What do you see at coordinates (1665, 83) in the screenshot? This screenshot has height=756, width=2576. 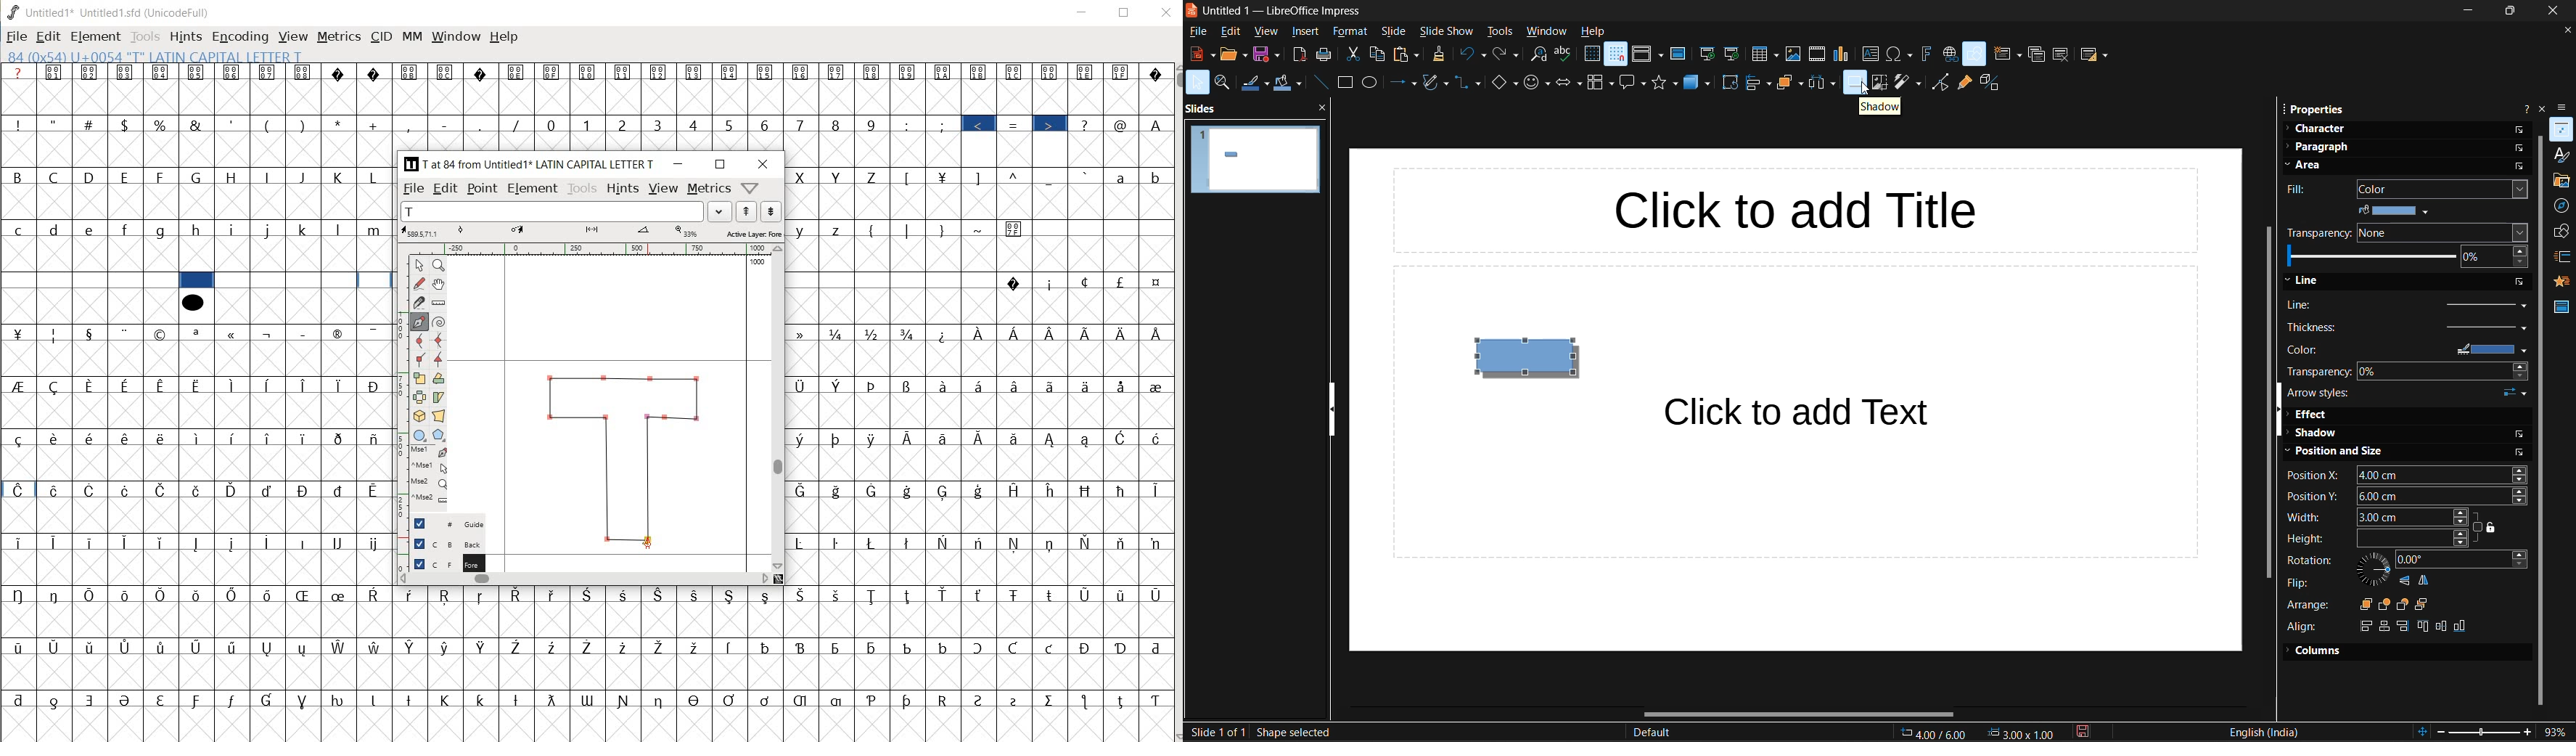 I see `stars and banners` at bounding box center [1665, 83].